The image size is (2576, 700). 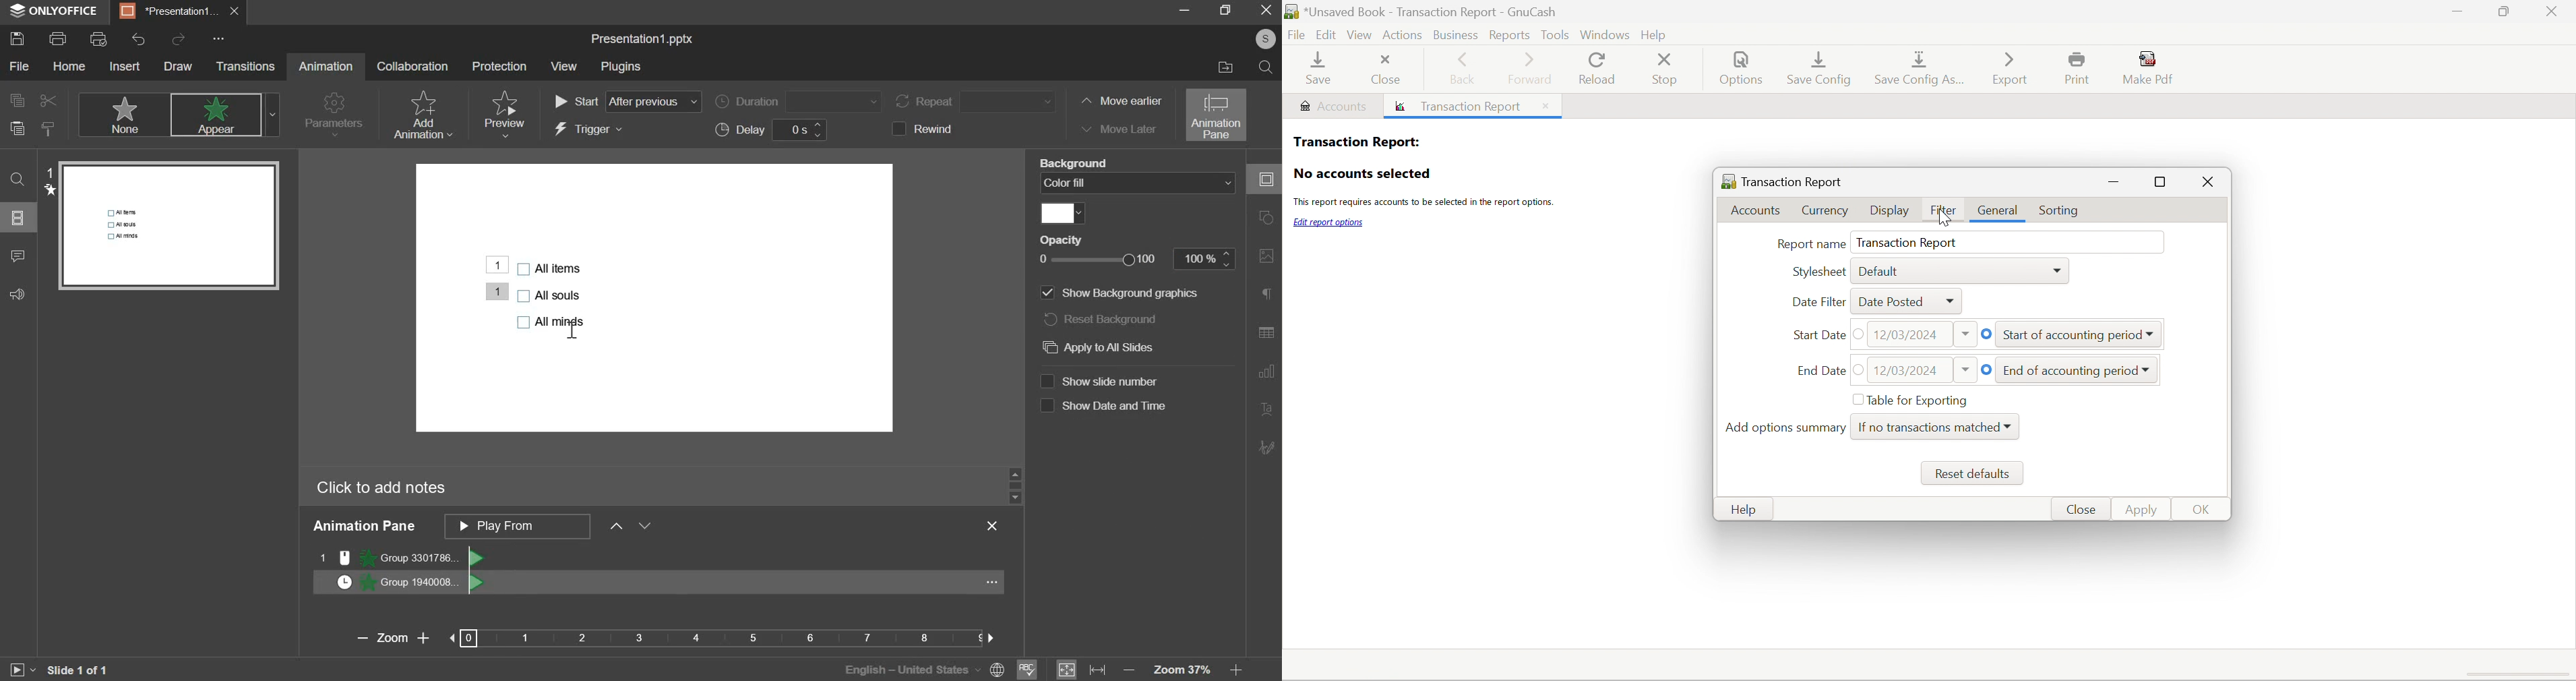 What do you see at coordinates (1116, 128) in the screenshot?
I see `move later` at bounding box center [1116, 128].